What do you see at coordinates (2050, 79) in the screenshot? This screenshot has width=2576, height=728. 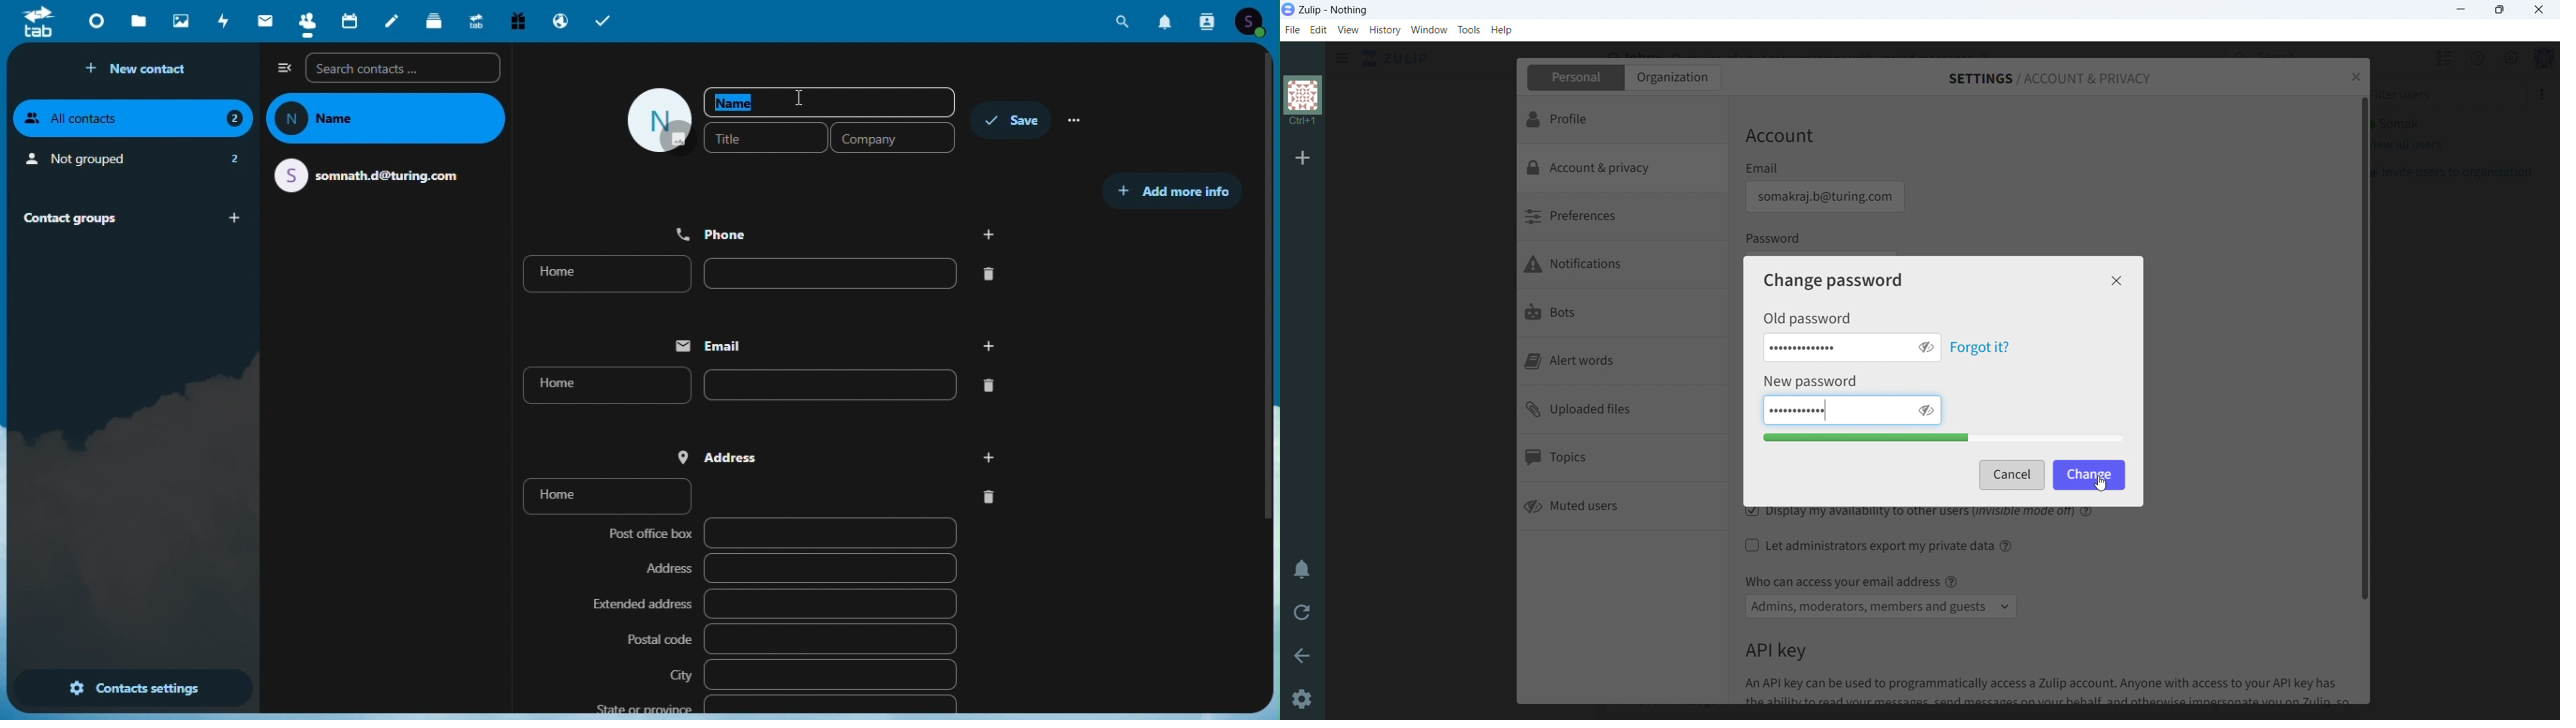 I see `settings/account & privacy` at bounding box center [2050, 79].